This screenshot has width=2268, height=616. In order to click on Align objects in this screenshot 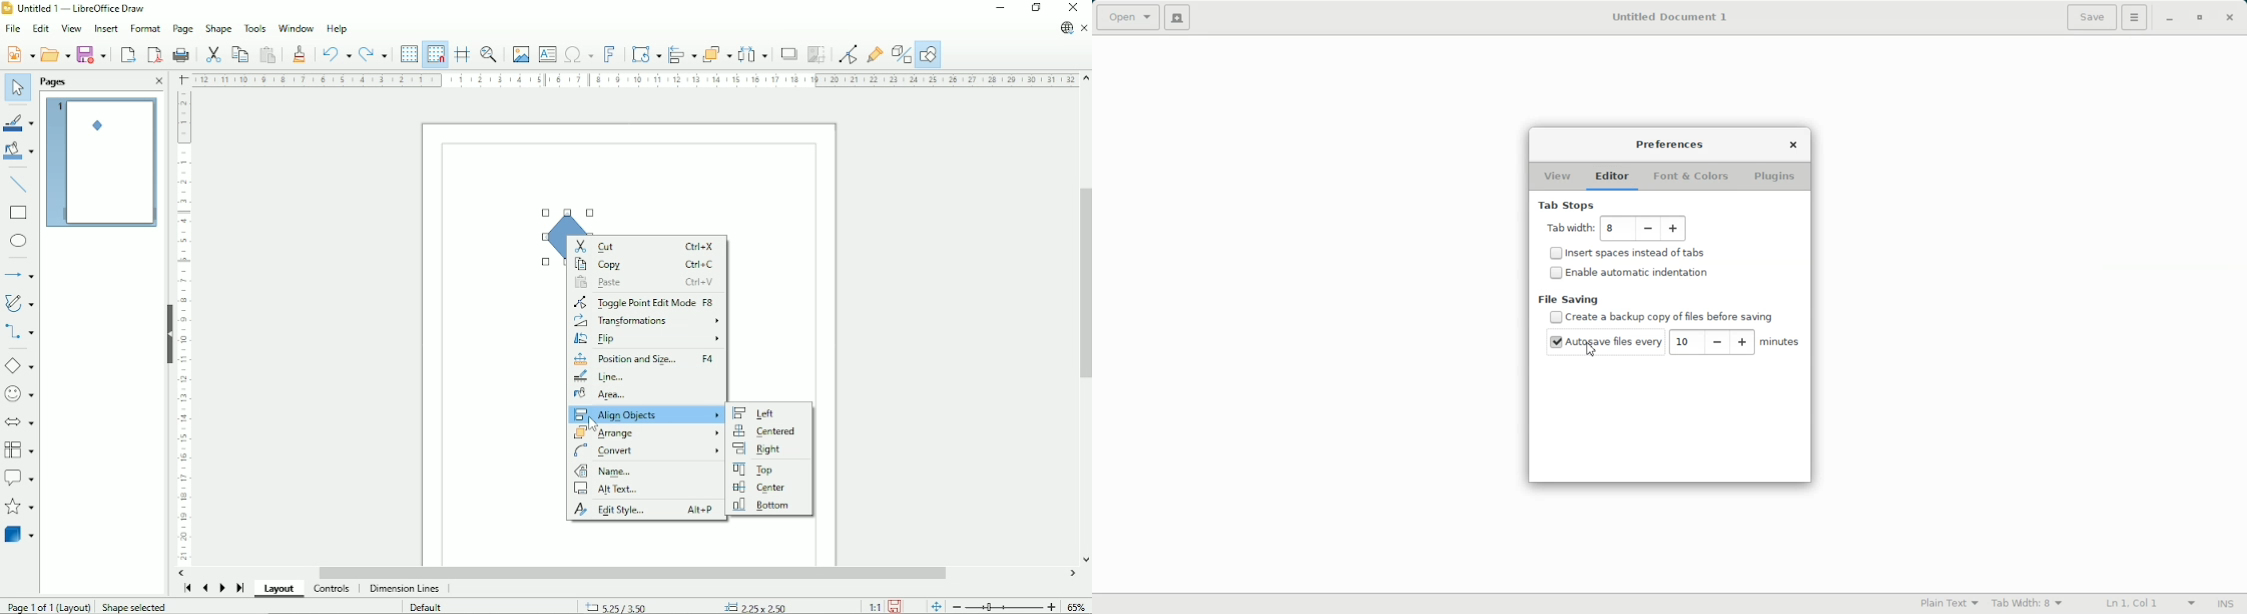, I will do `click(682, 53)`.